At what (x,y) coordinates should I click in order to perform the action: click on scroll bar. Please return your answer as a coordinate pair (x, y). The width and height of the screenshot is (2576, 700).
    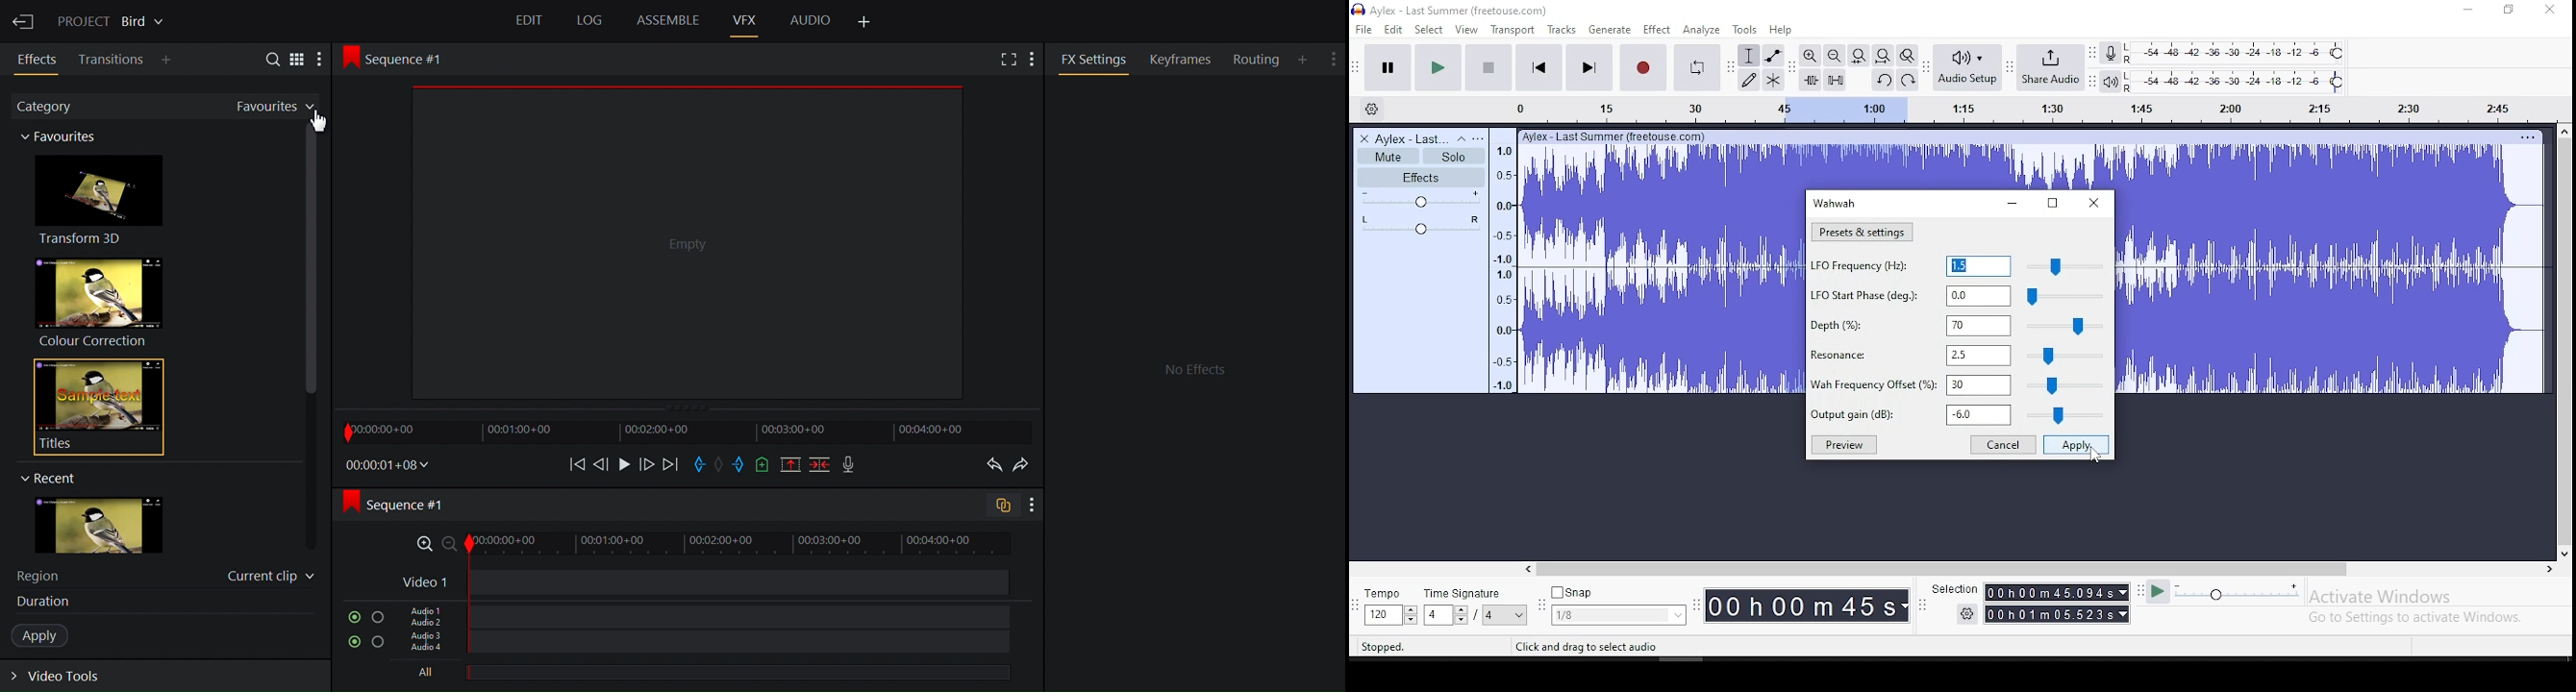
    Looking at the image, I should click on (2564, 342).